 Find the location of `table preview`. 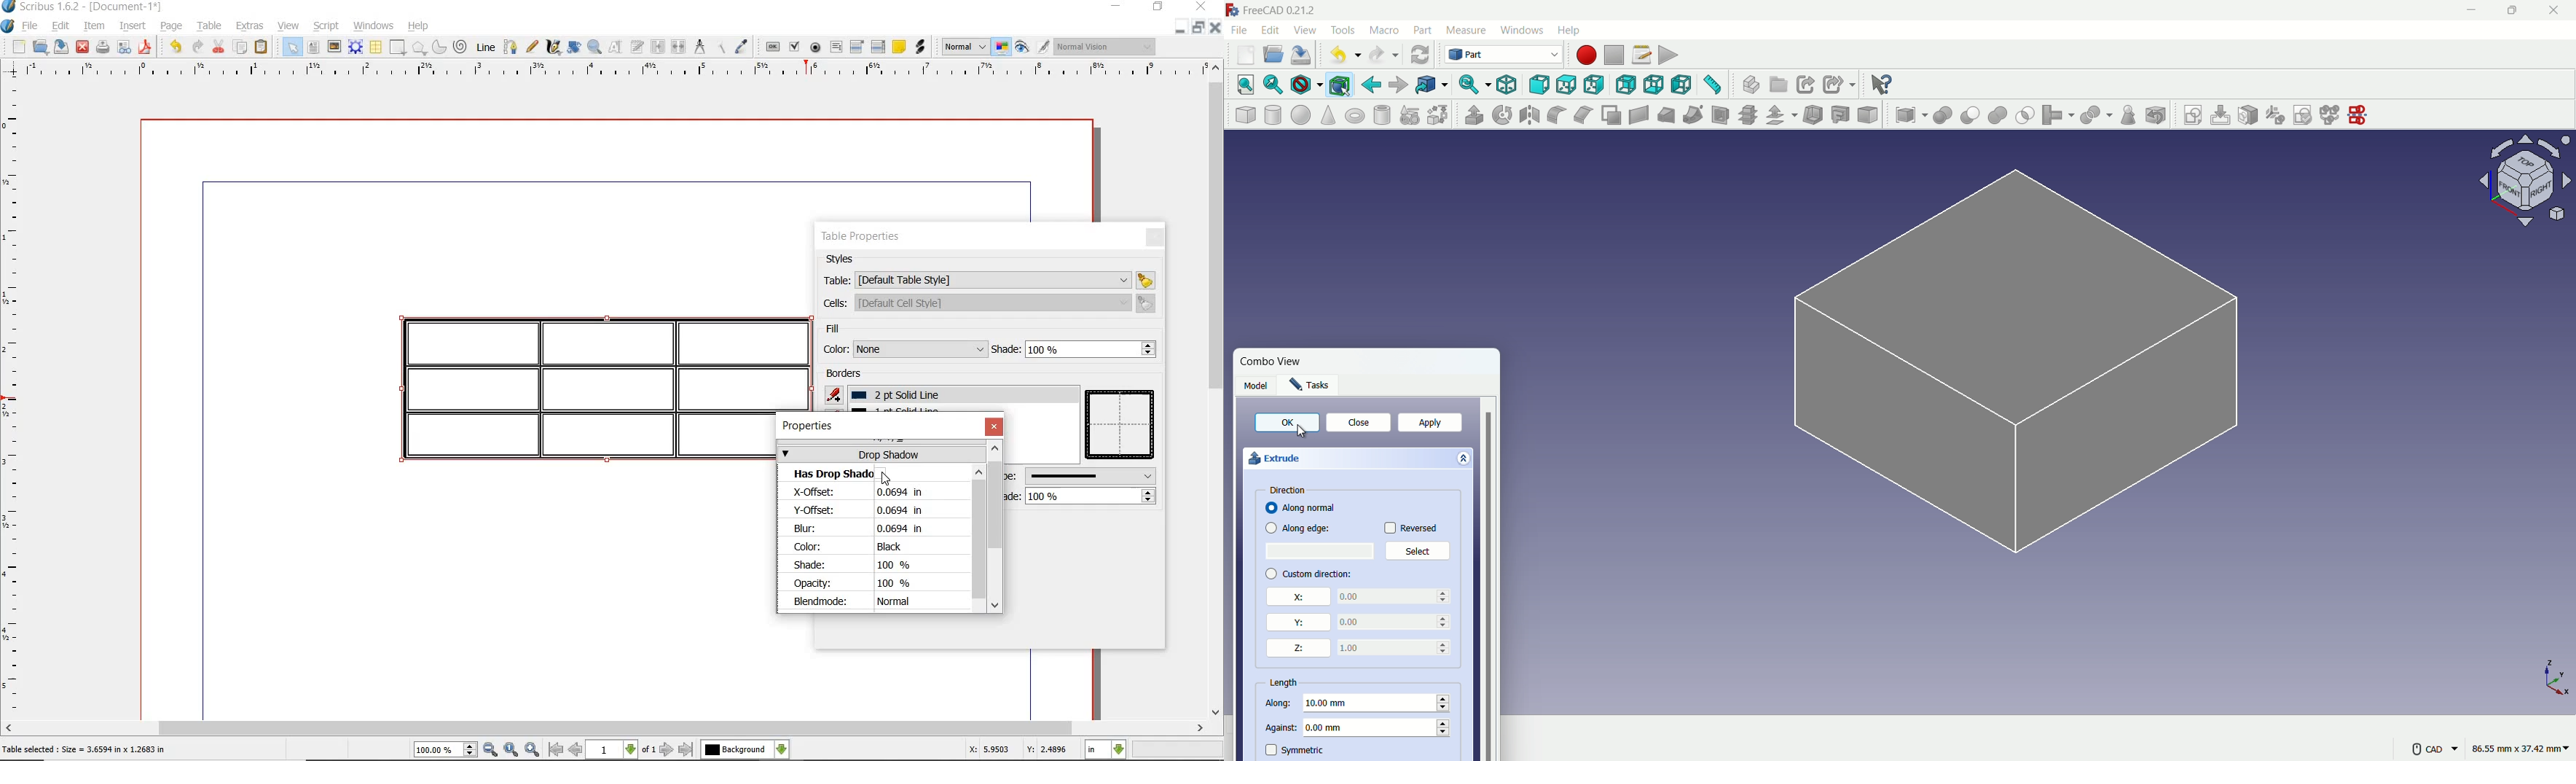

table preview is located at coordinates (1122, 426).